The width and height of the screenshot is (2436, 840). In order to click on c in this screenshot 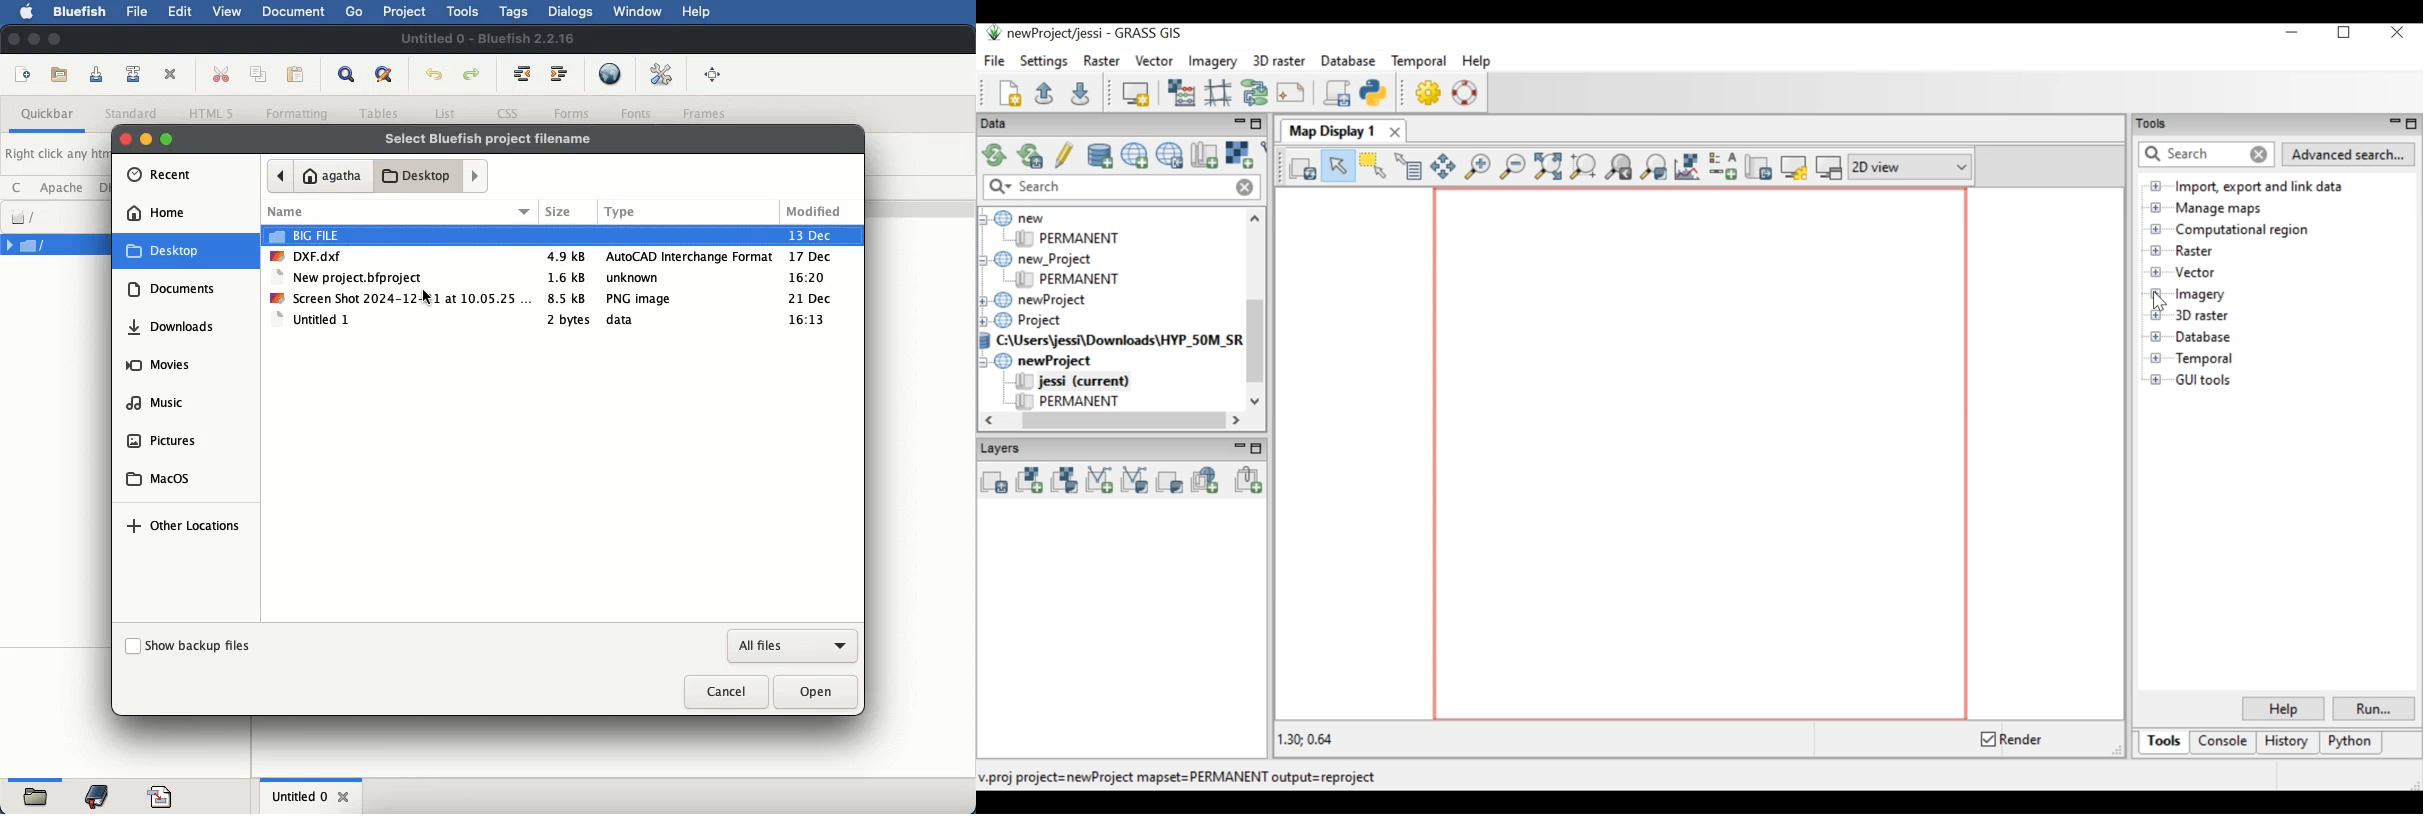, I will do `click(20, 188)`.